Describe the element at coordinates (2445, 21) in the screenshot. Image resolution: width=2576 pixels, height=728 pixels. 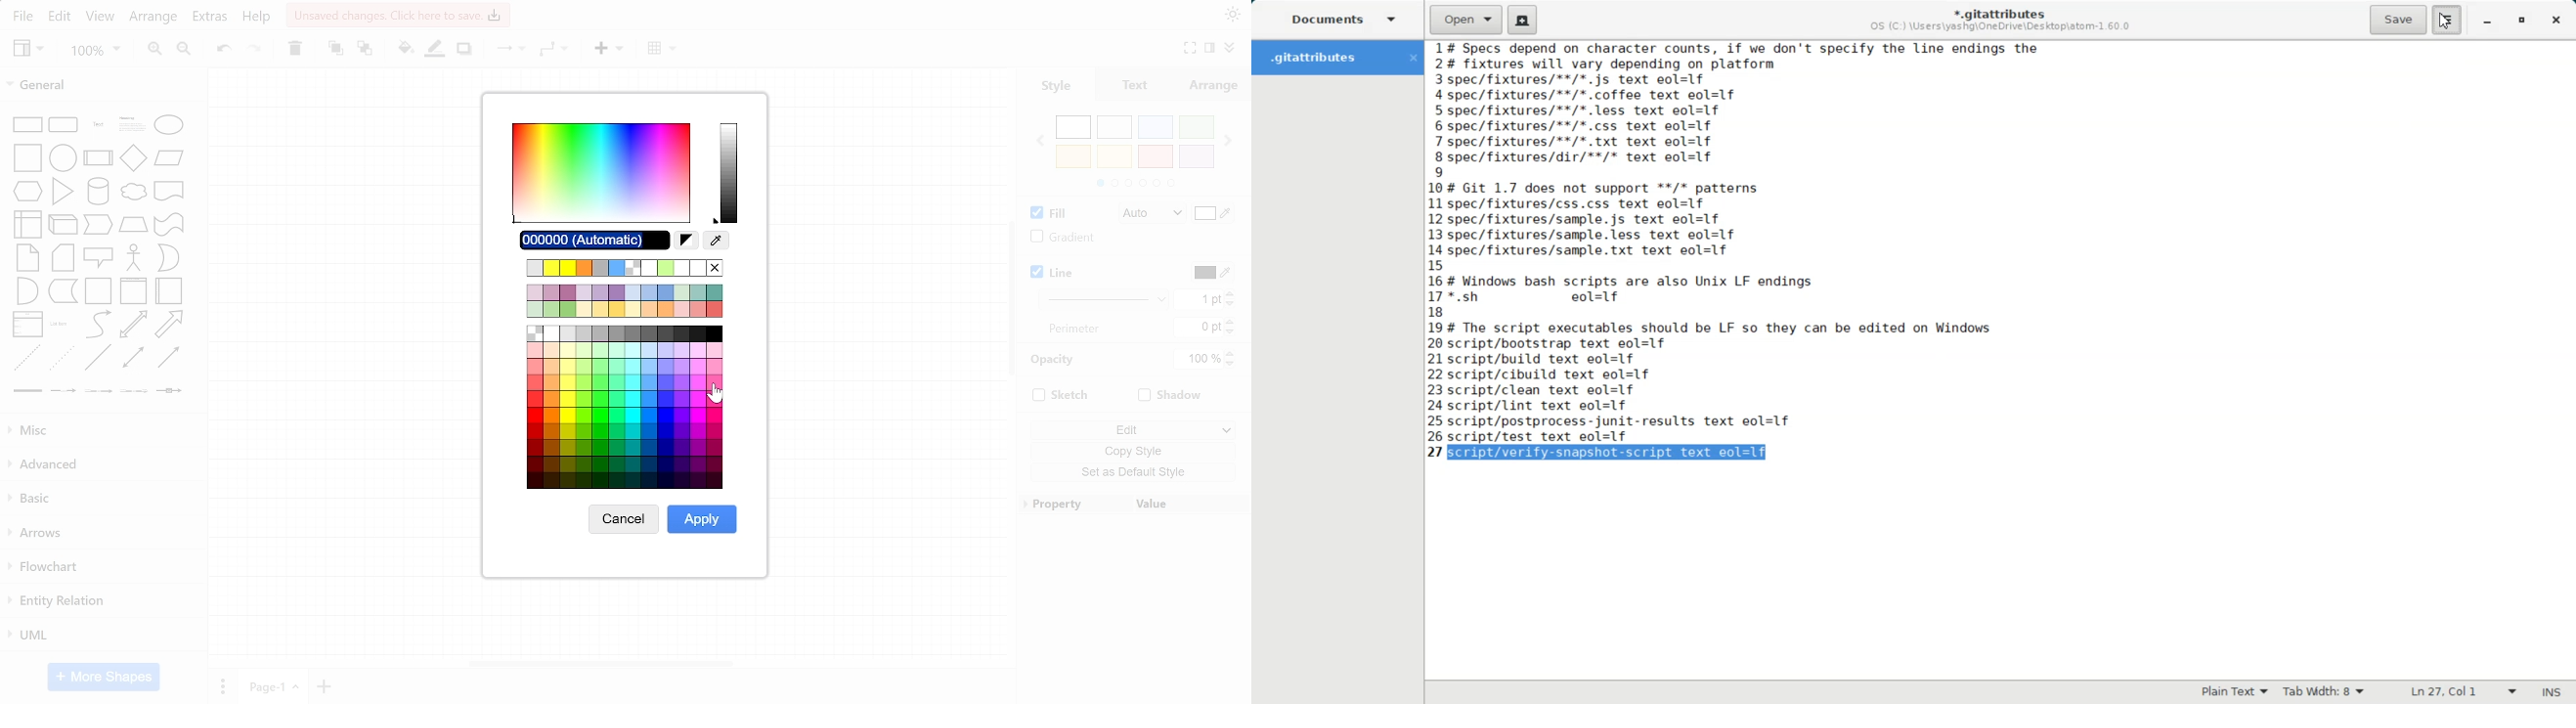
I see `Cursor` at that location.